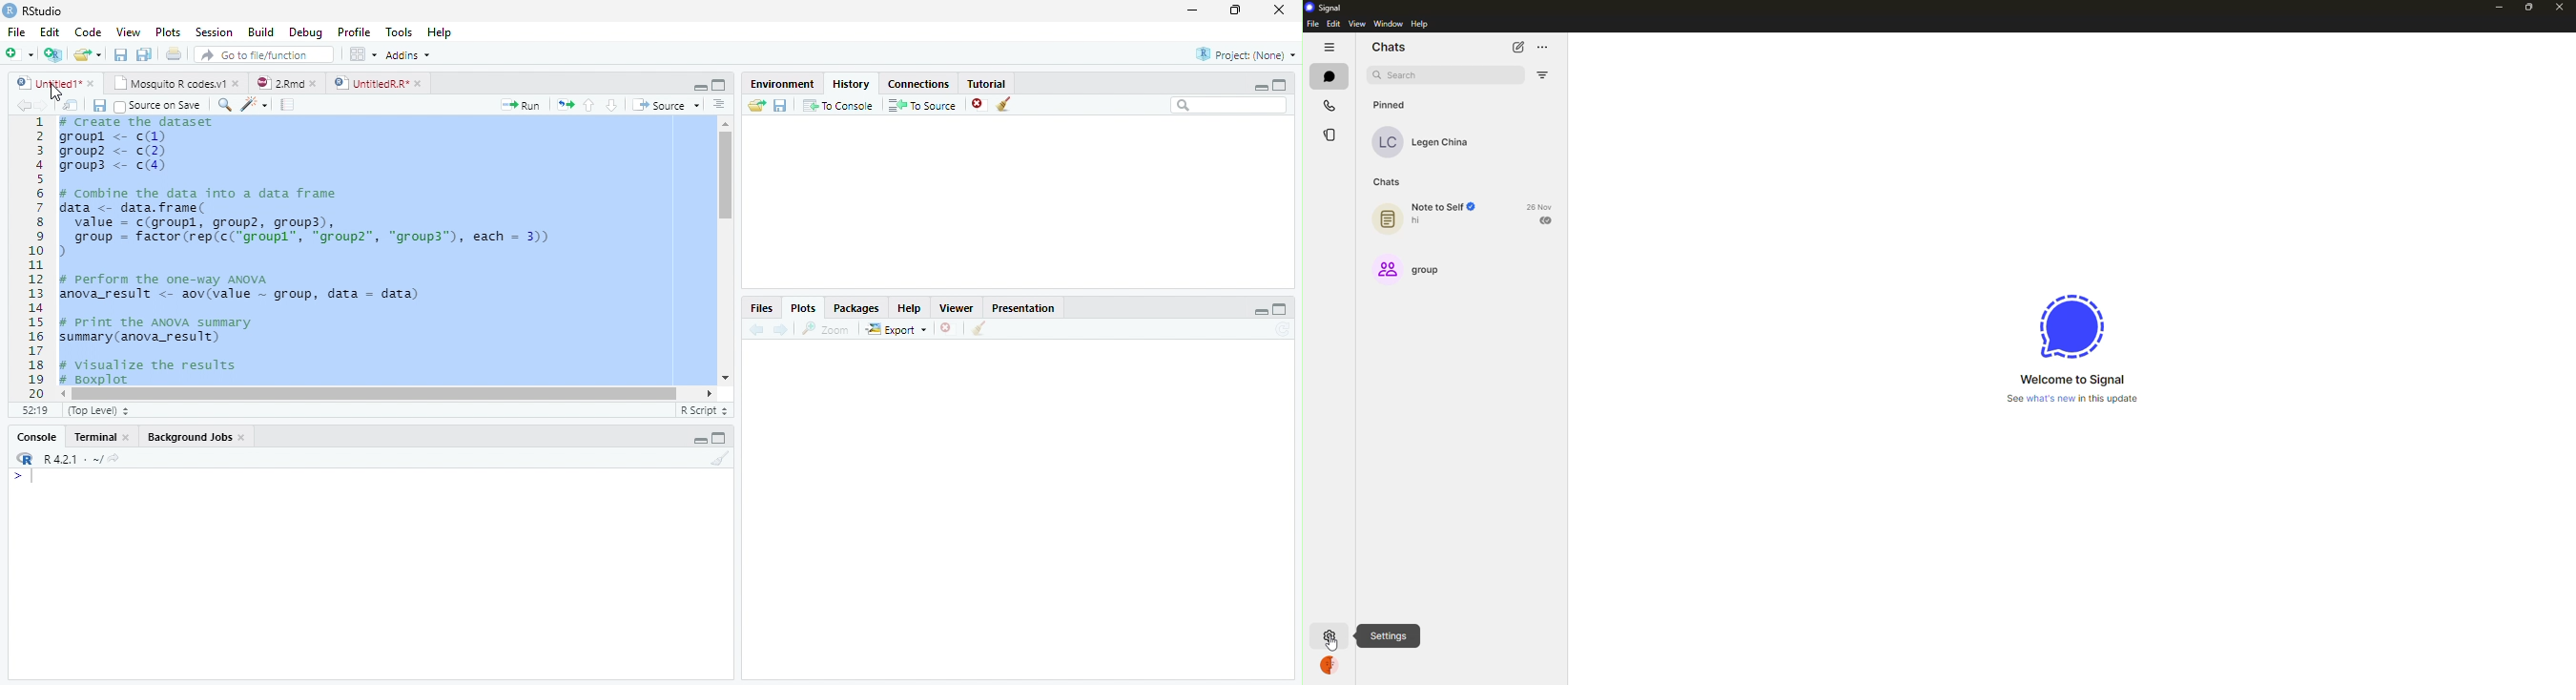  Describe the element at coordinates (255, 106) in the screenshot. I see `Magic code` at that location.